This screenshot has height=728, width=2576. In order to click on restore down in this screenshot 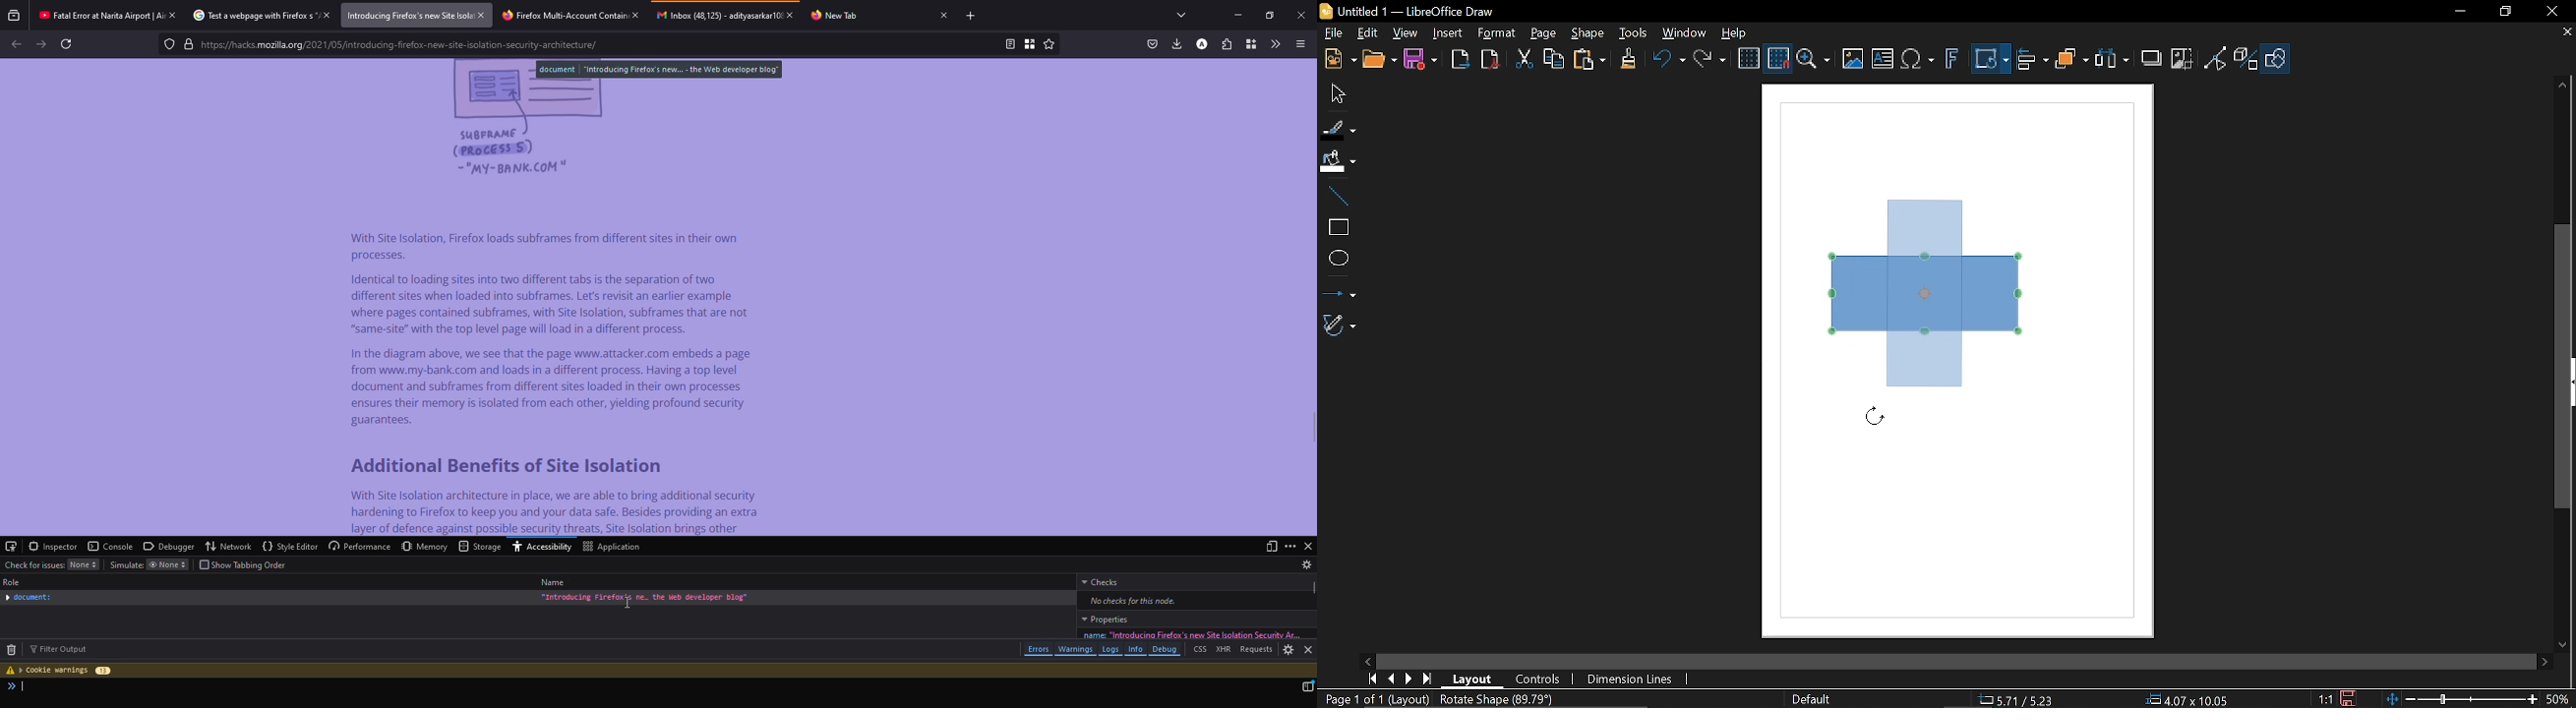, I will do `click(2503, 13)`.